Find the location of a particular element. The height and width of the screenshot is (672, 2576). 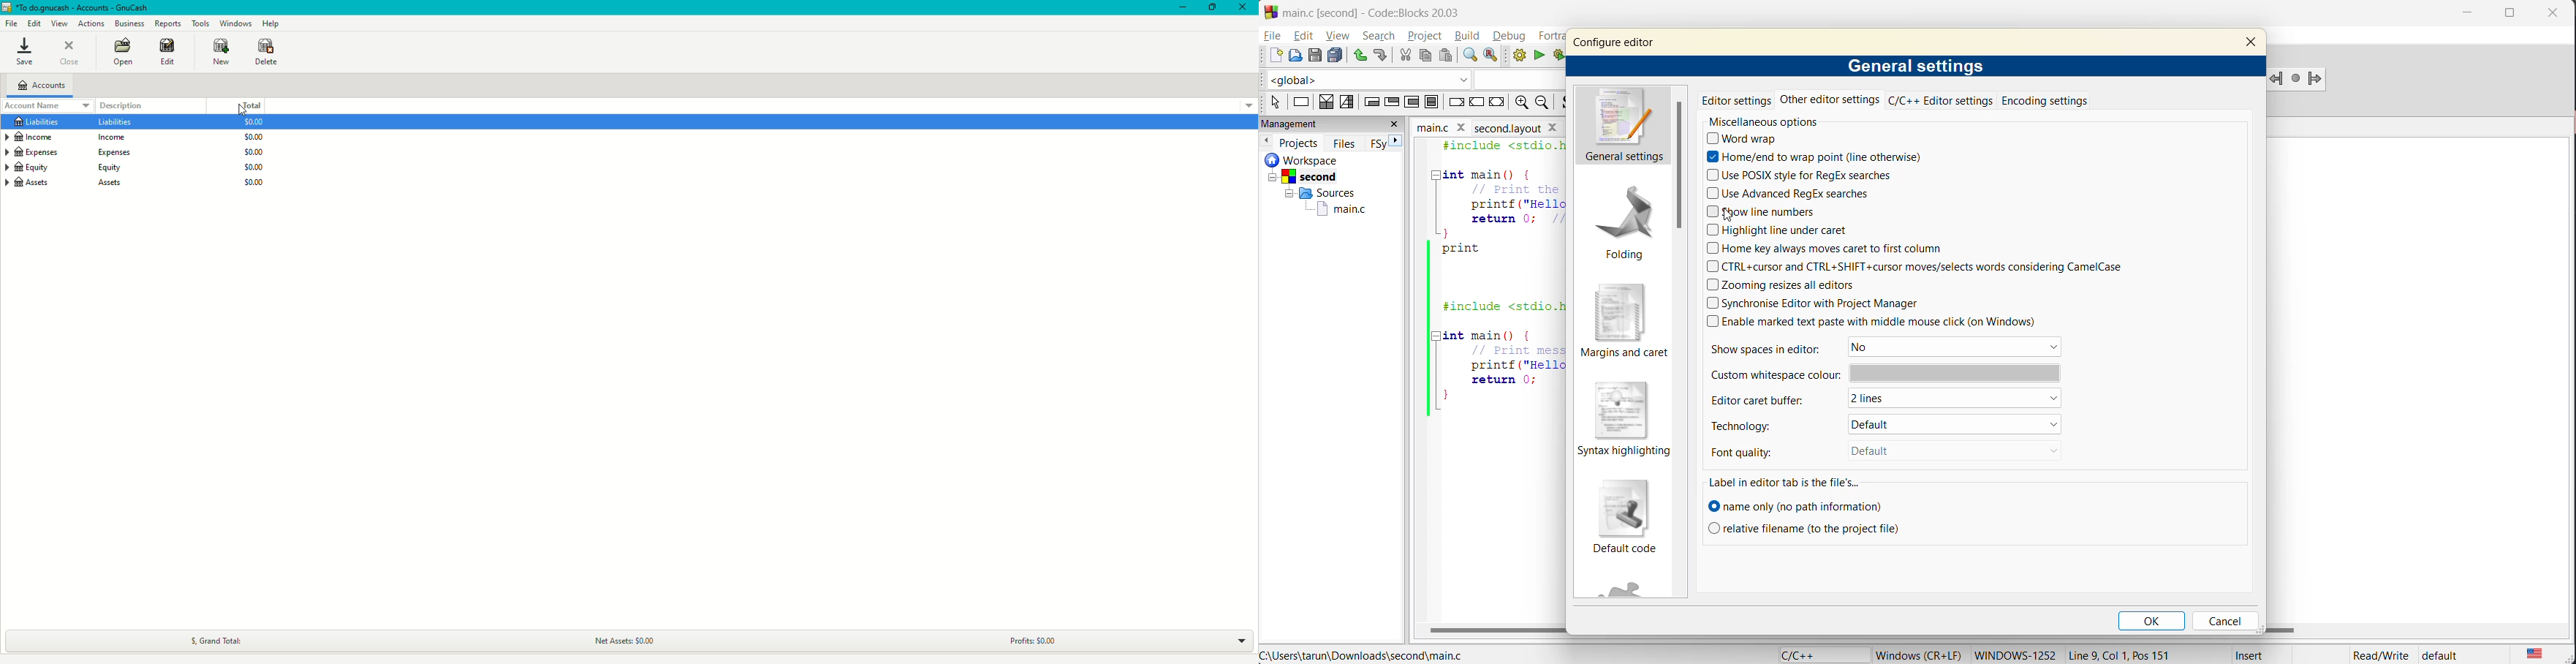

zoom out is located at coordinates (1521, 103).